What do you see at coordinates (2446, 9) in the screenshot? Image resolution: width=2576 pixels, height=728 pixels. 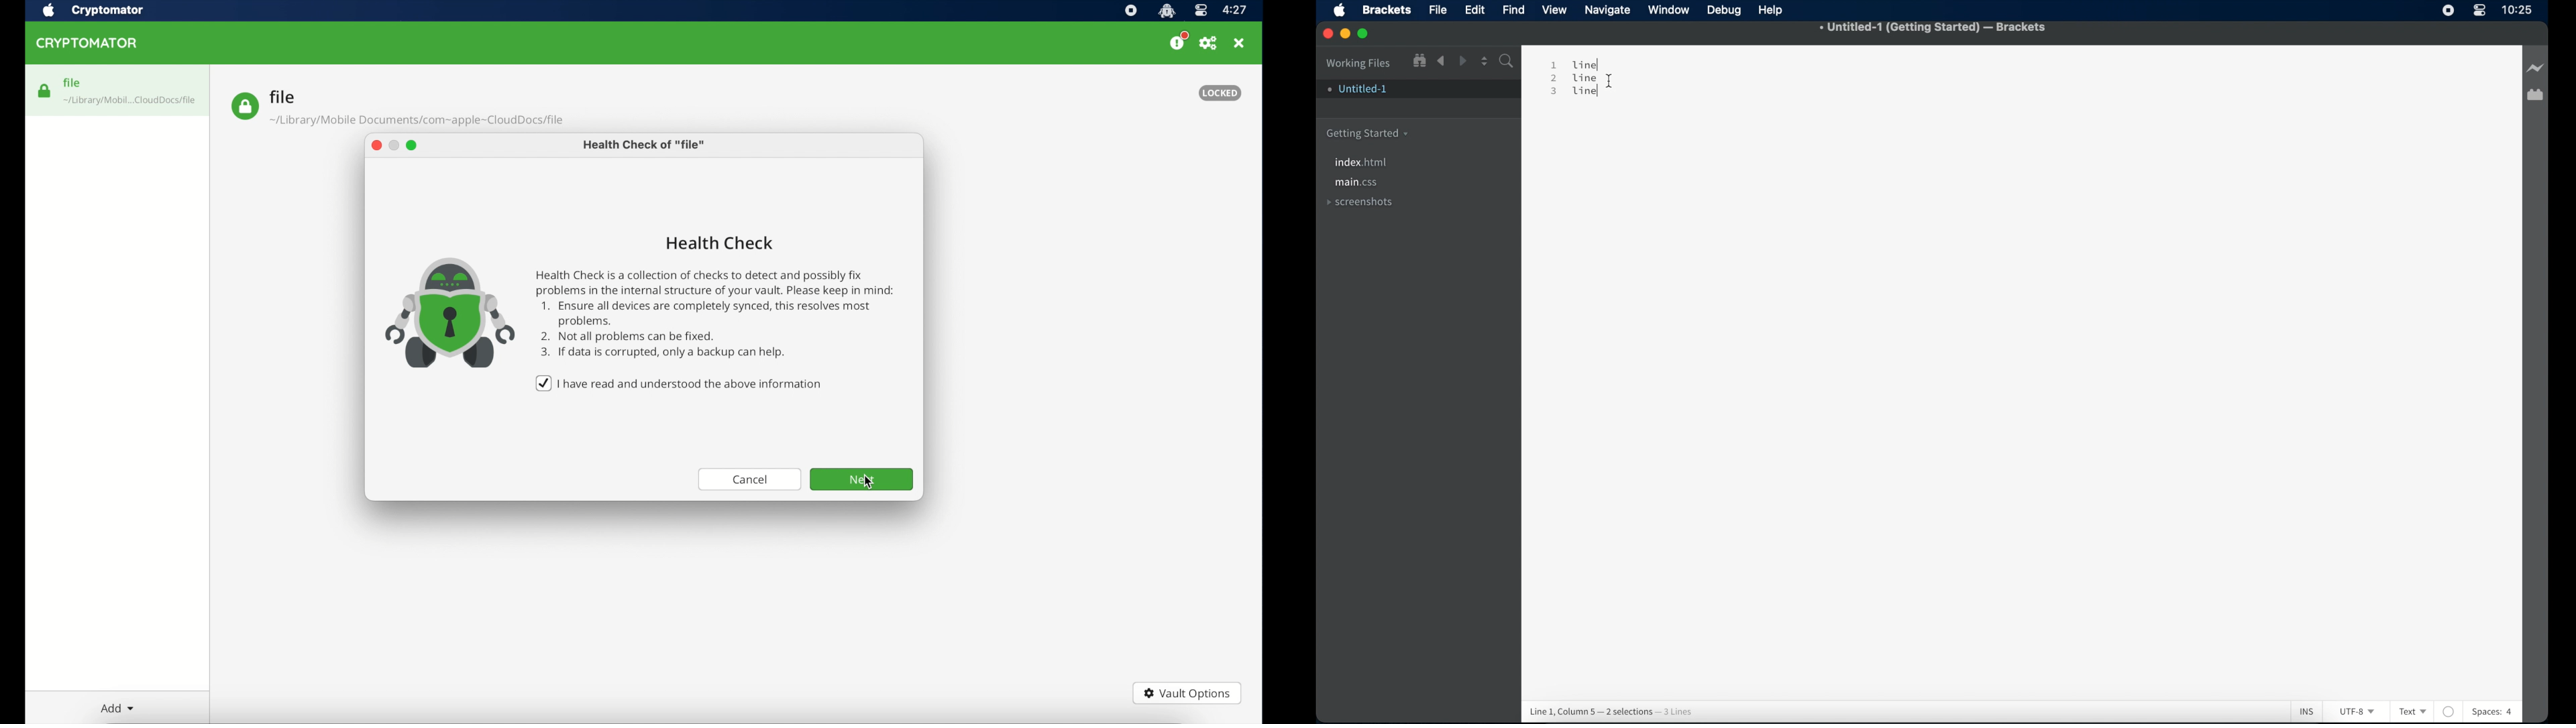 I see `screen recorder icon` at bounding box center [2446, 9].